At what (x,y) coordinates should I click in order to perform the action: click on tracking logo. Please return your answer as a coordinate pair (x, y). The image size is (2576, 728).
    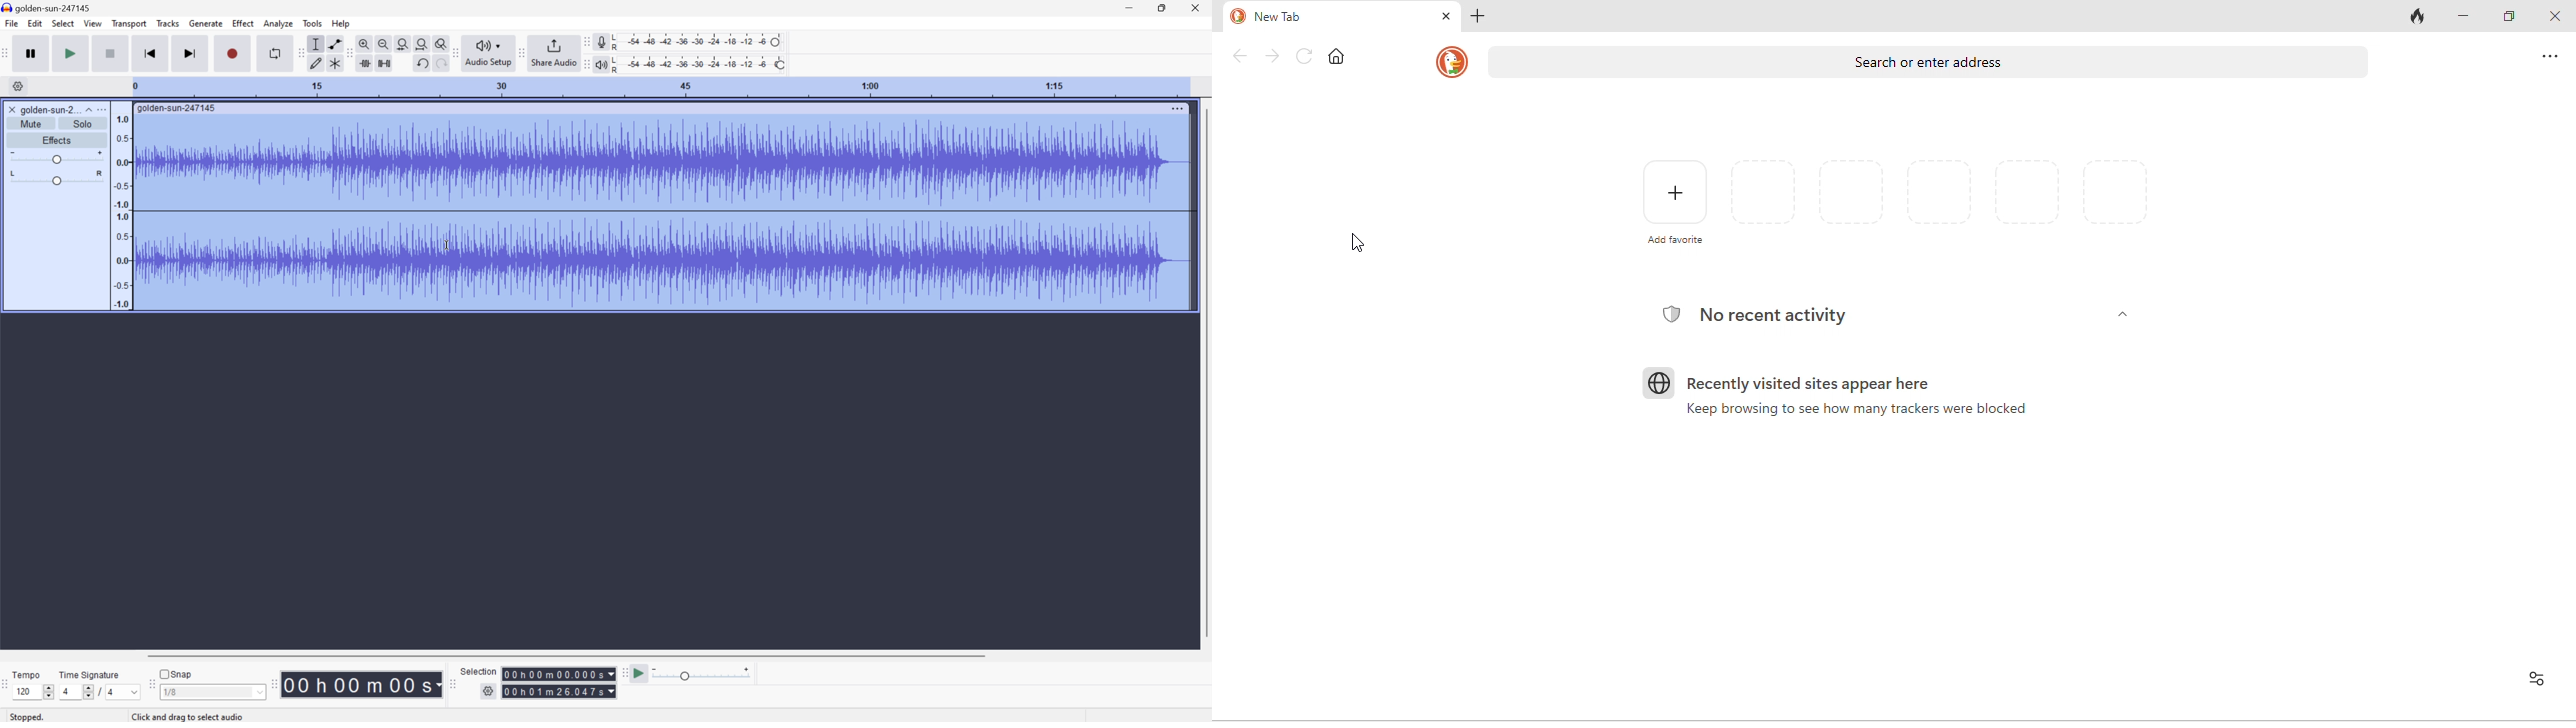
    Looking at the image, I should click on (1669, 313).